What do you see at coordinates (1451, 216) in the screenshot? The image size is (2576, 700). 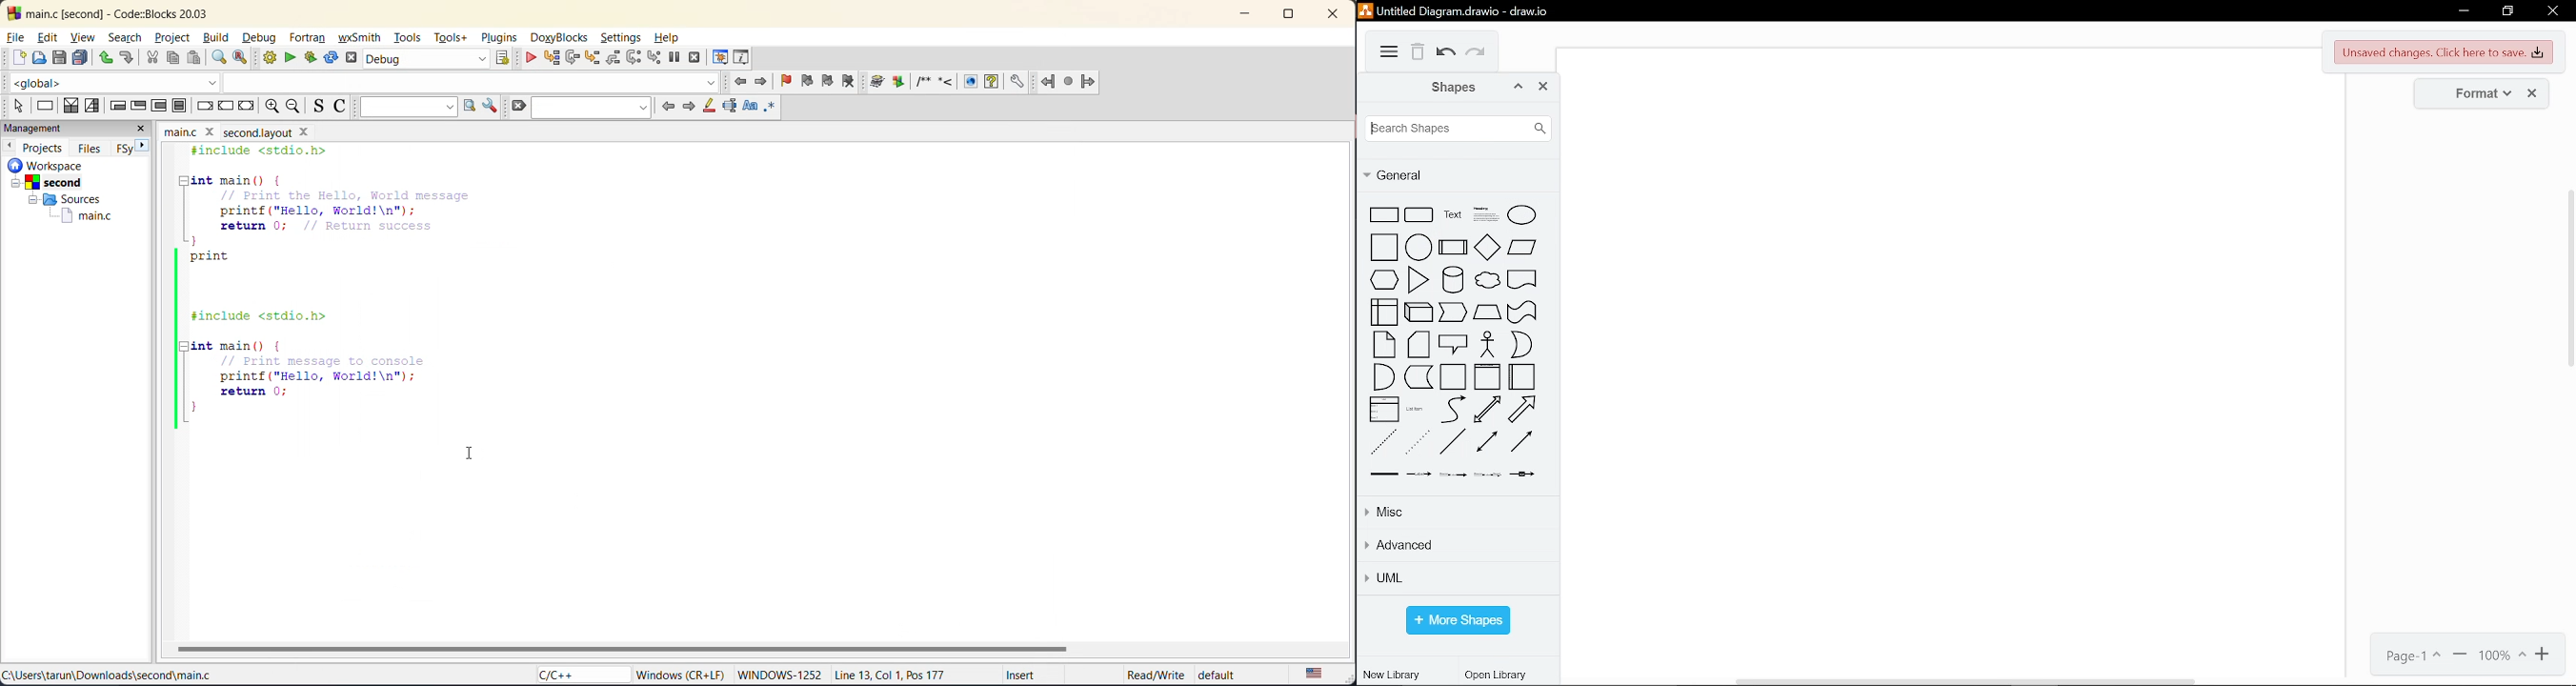 I see `text` at bounding box center [1451, 216].